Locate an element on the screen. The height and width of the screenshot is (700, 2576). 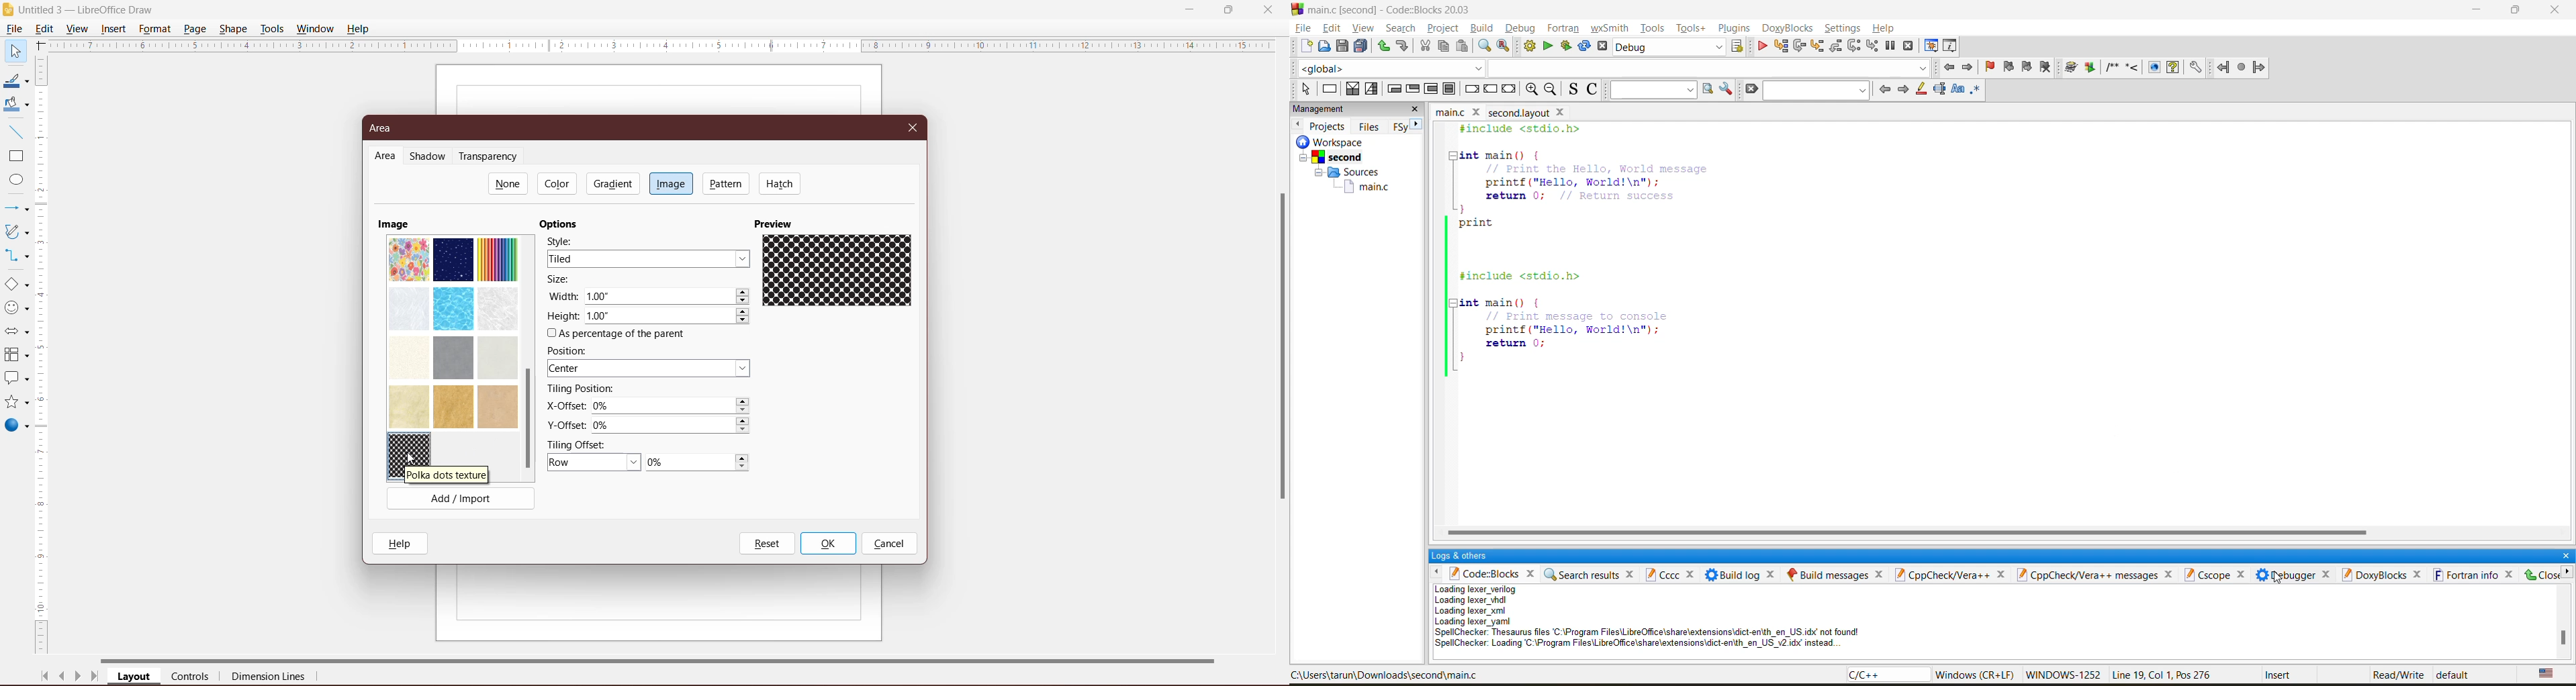
Set required height is located at coordinates (668, 317).